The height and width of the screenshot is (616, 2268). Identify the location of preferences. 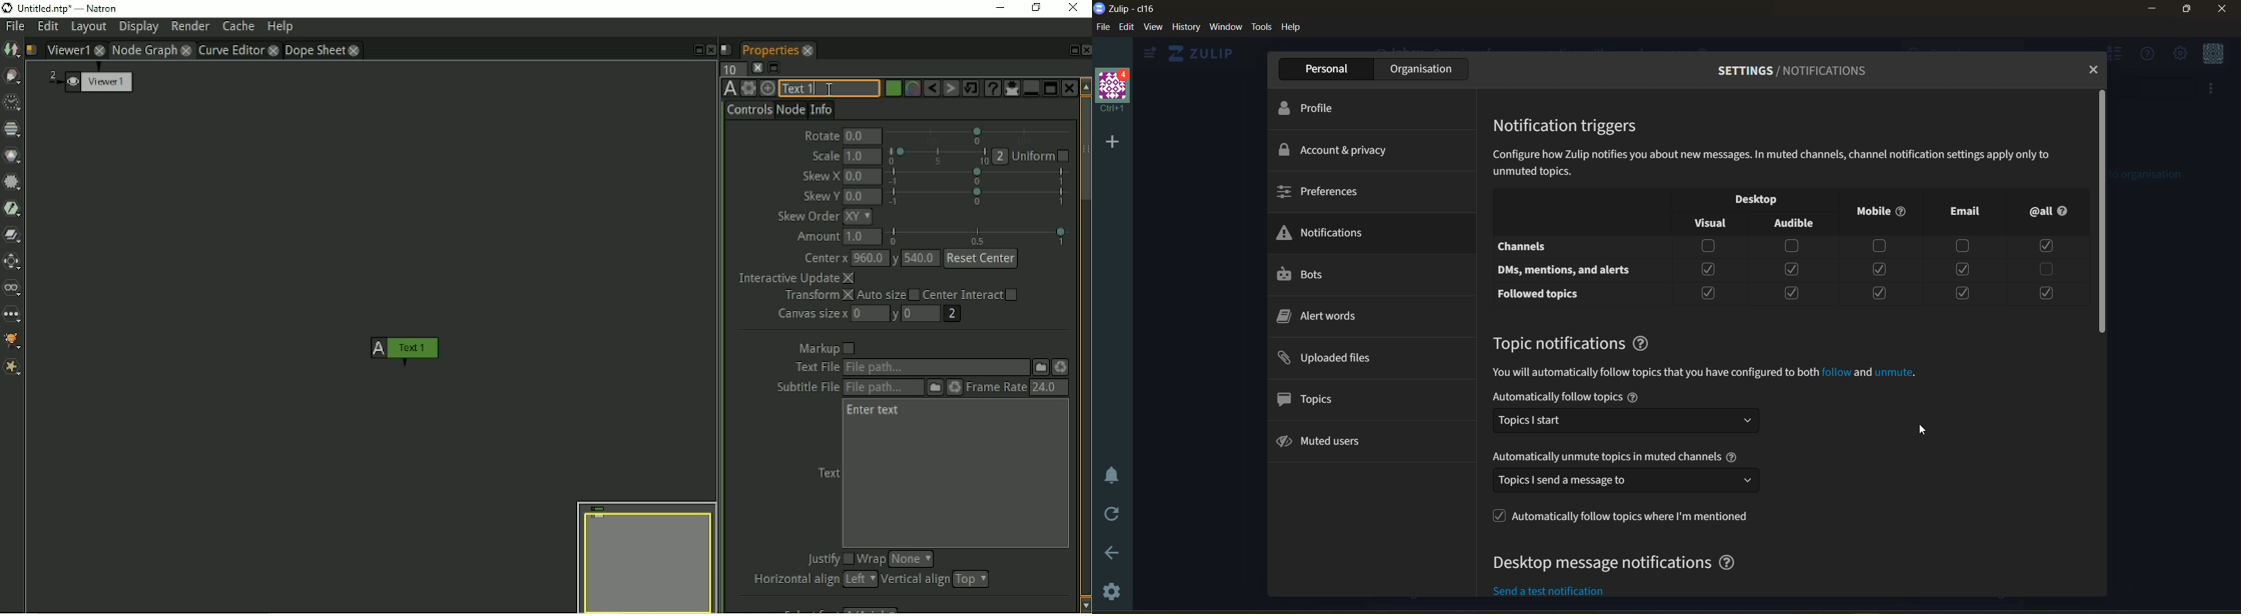
(1321, 193).